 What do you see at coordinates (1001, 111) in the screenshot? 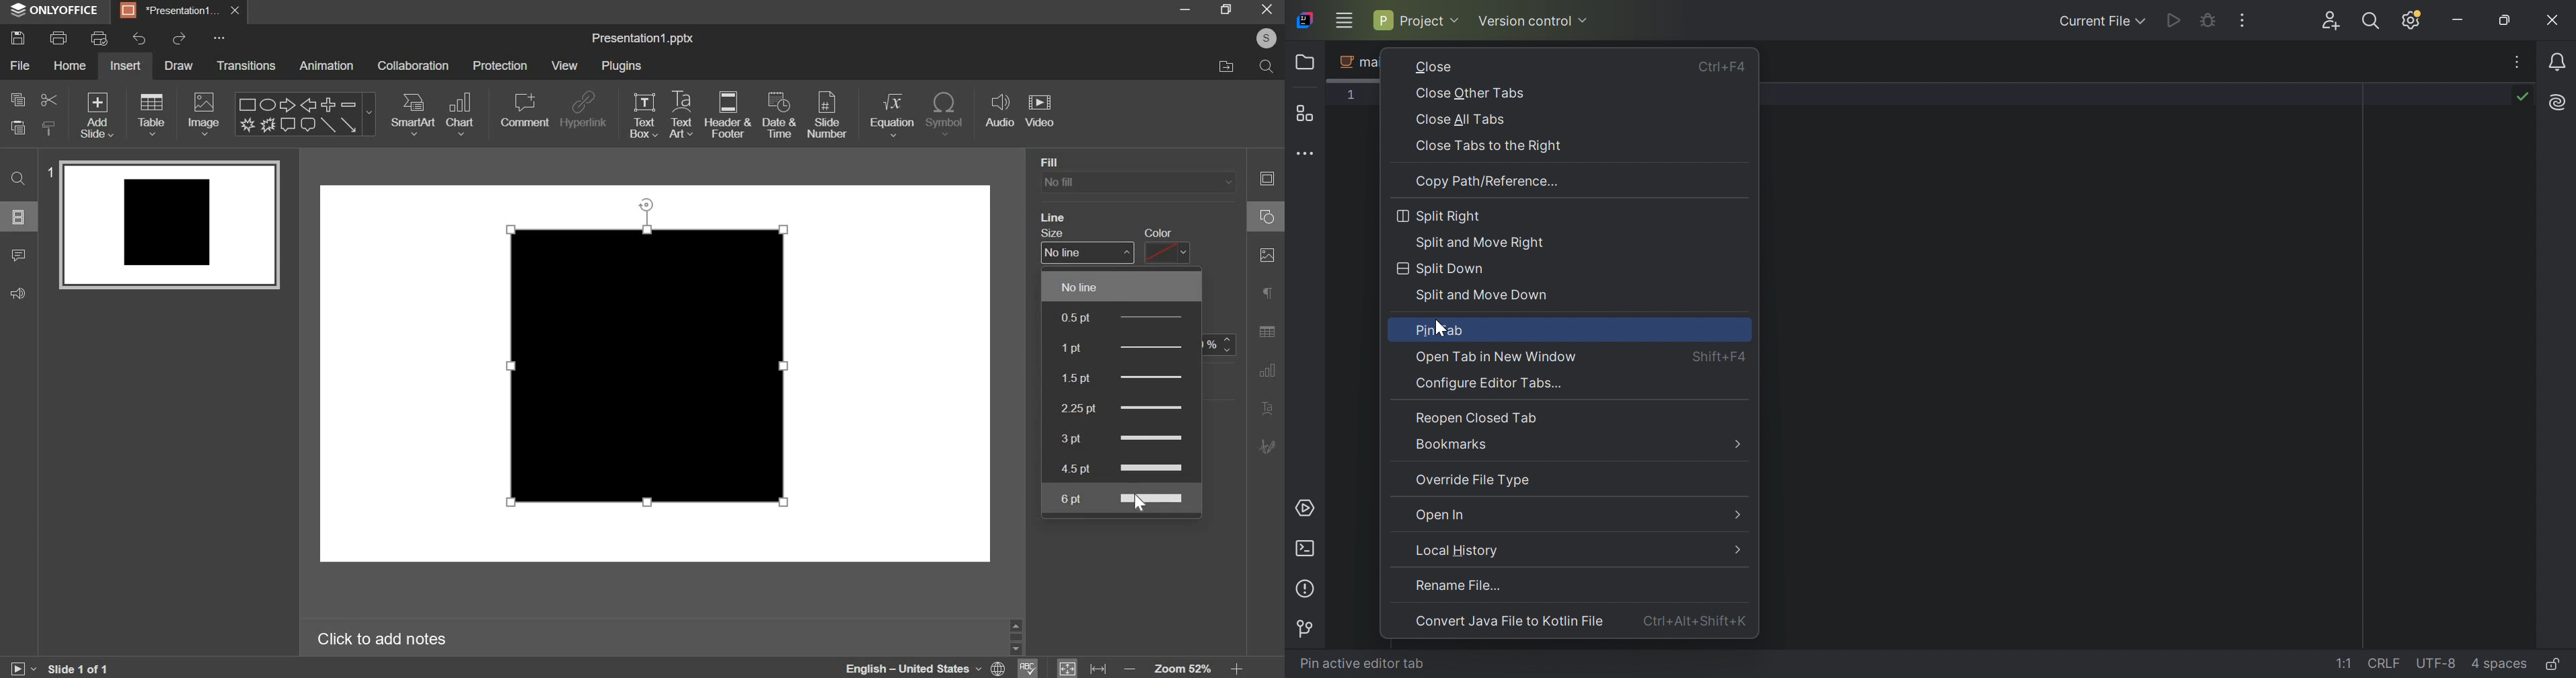
I see `audio` at bounding box center [1001, 111].